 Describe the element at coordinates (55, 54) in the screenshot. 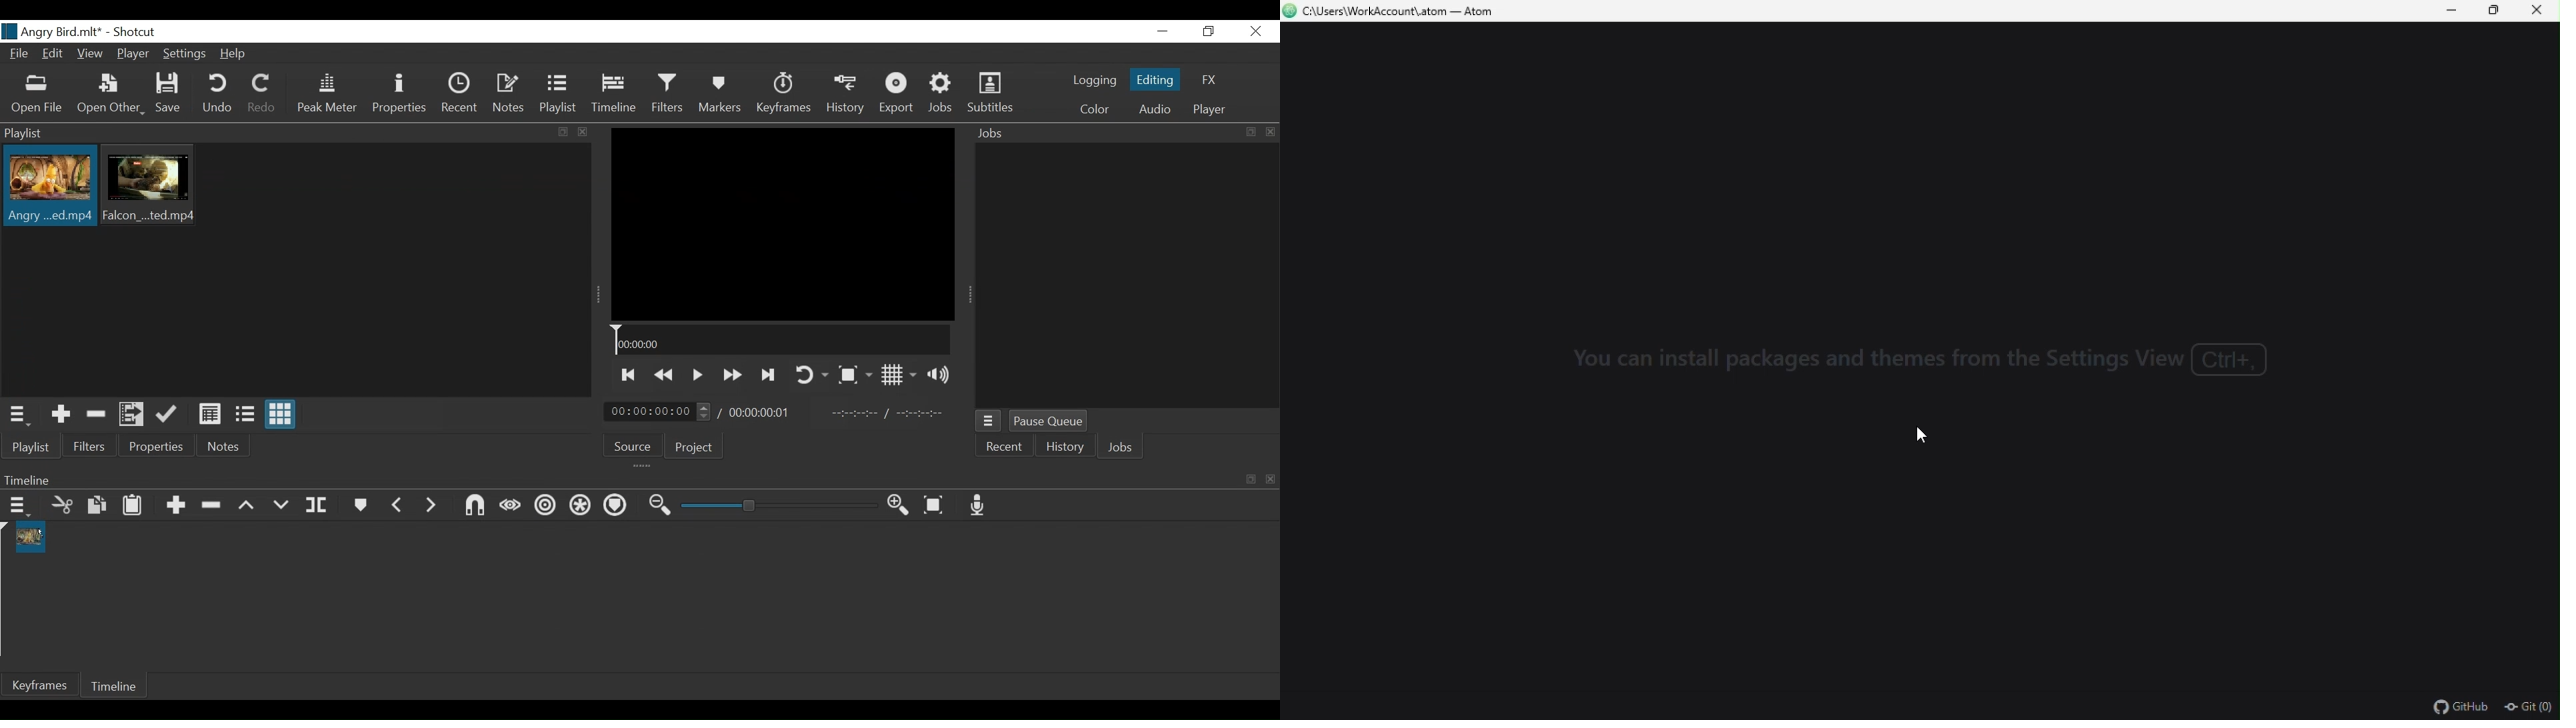

I see `Edit` at that location.